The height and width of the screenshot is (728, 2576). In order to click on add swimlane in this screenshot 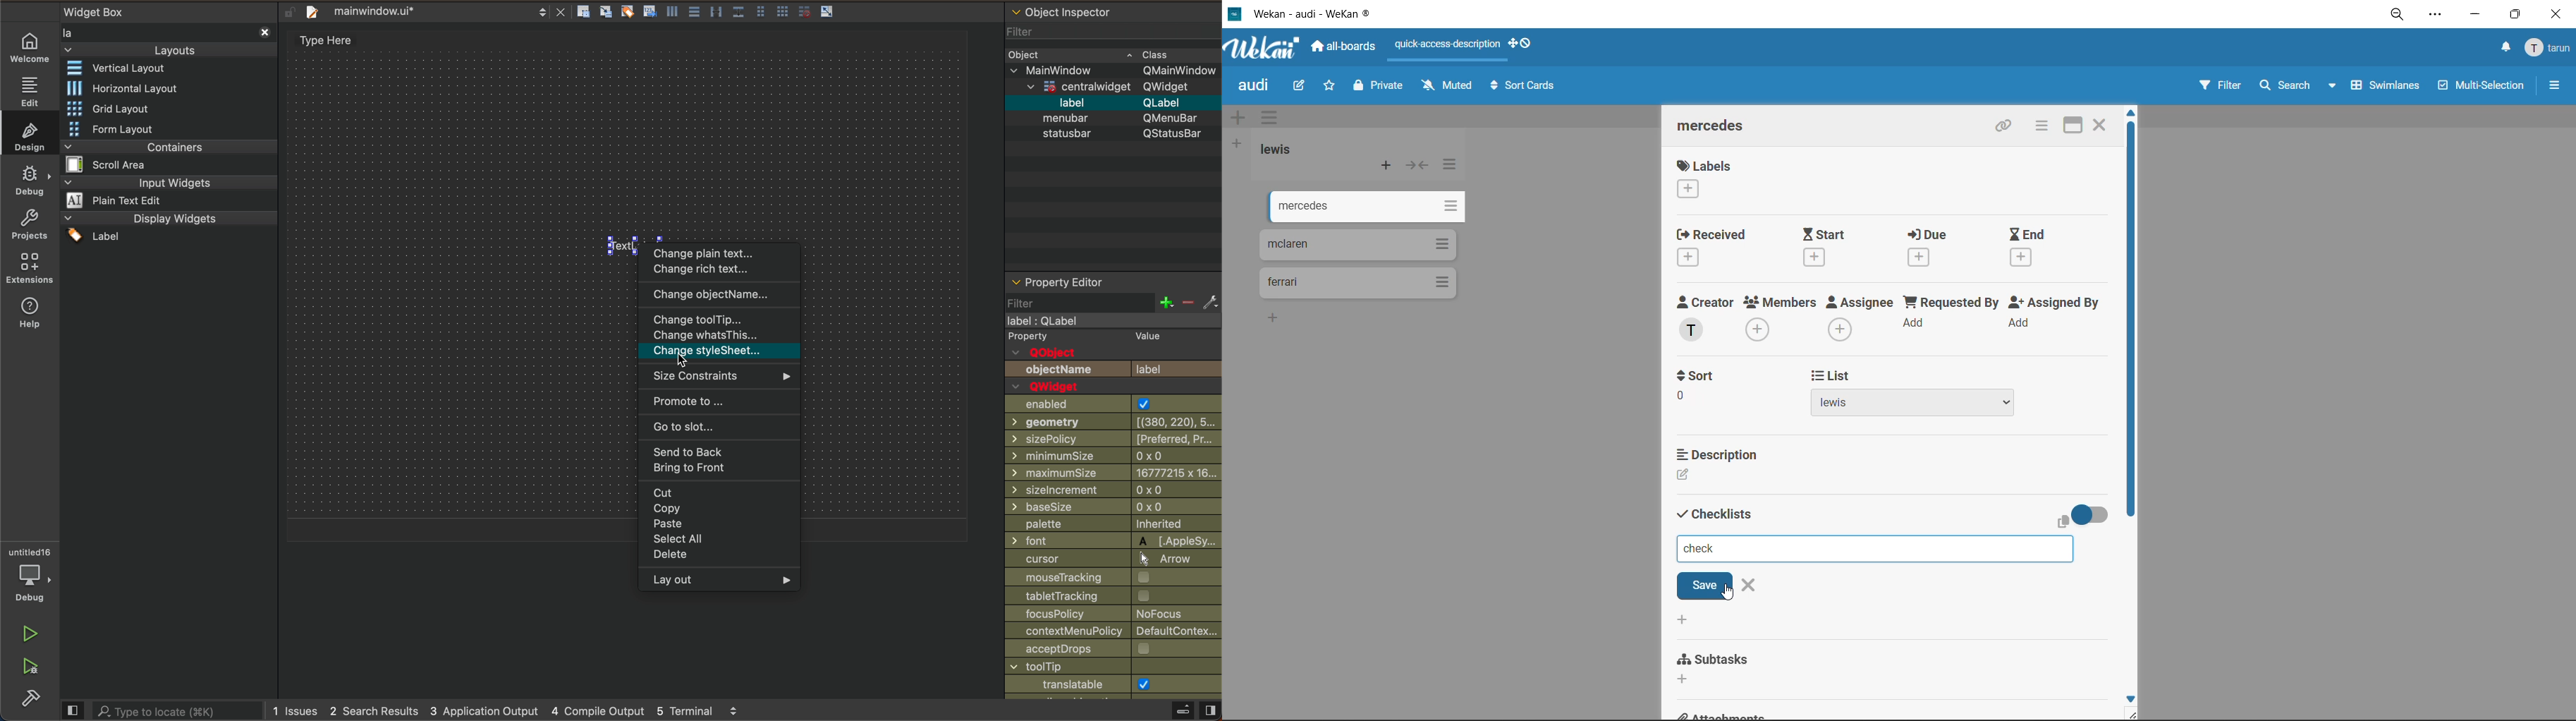, I will do `click(1238, 119)`.